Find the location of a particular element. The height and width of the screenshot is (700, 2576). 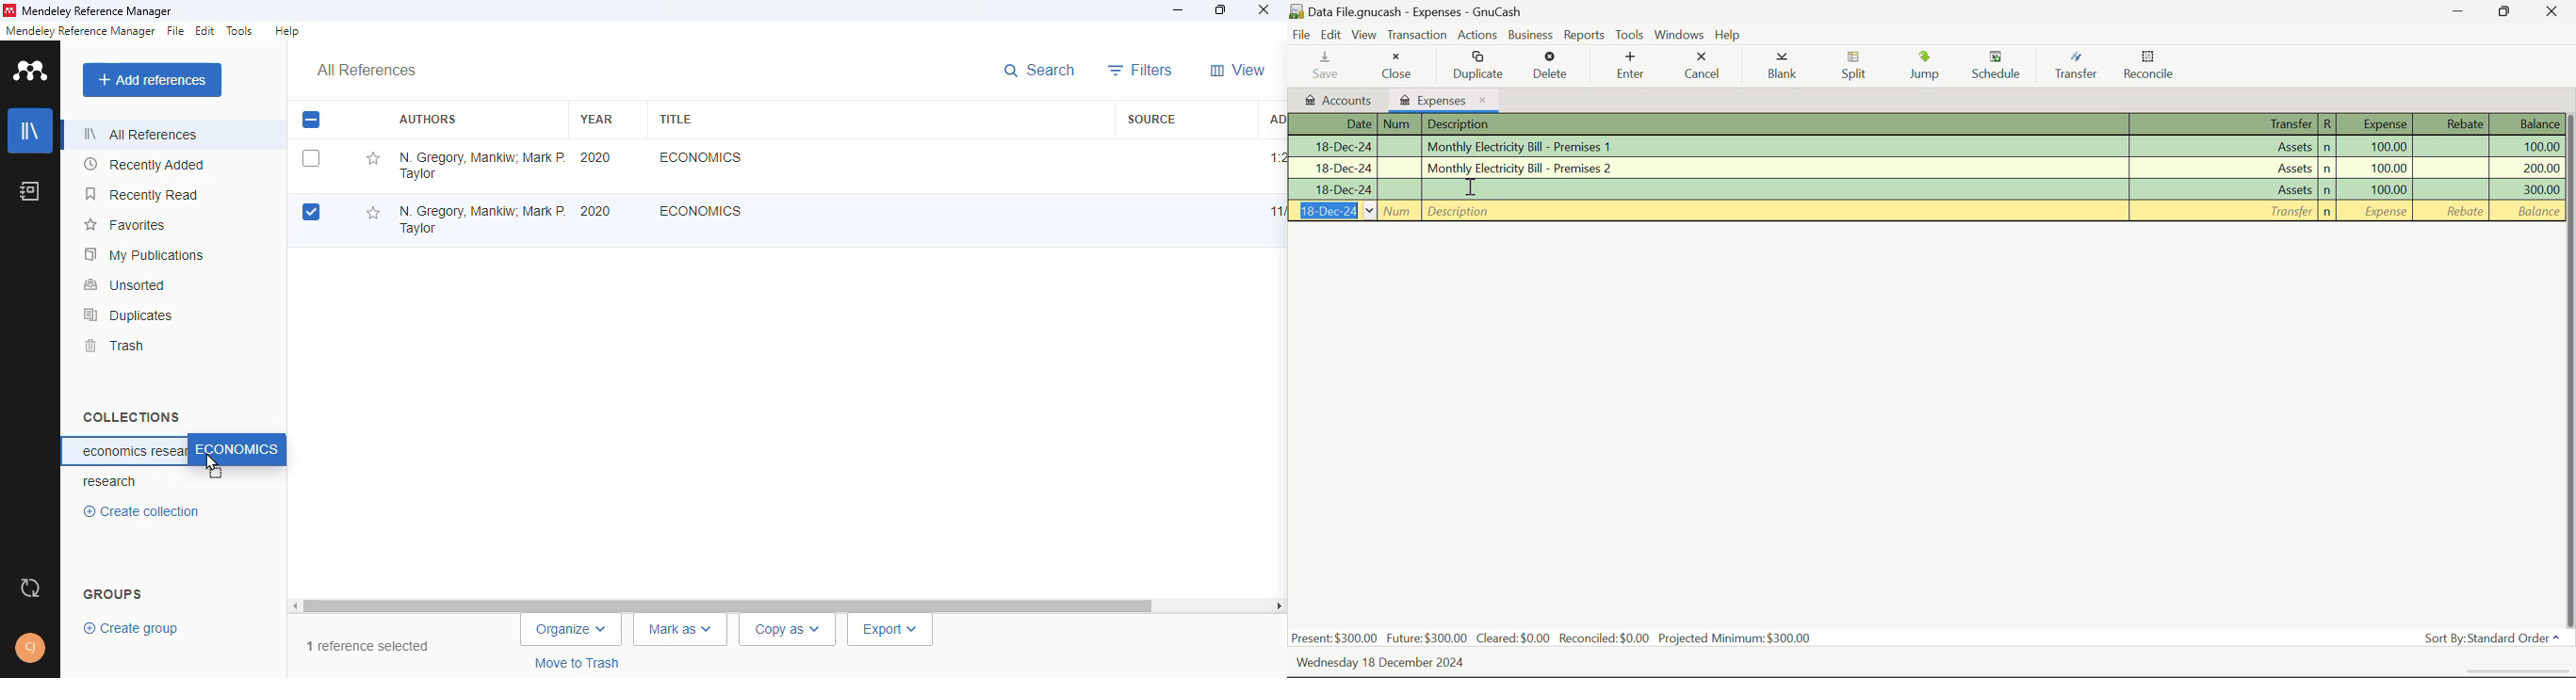

mendeley reference manager is located at coordinates (97, 12).